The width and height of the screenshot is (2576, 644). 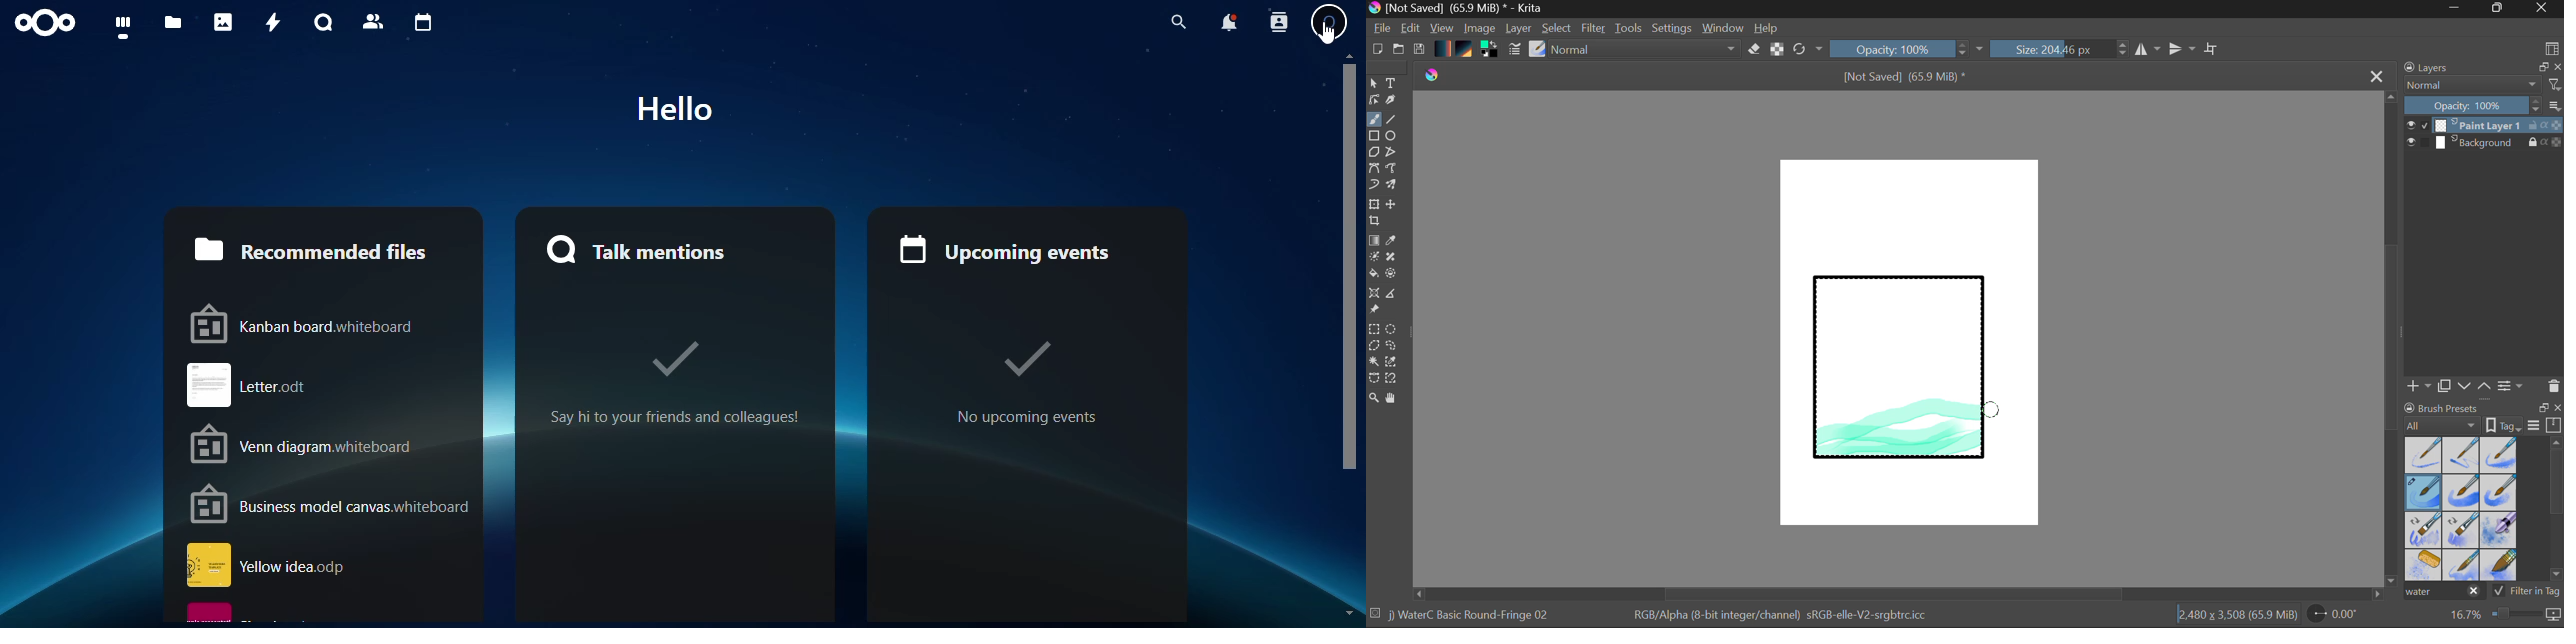 I want to click on talk, so click(x=320, y=23).